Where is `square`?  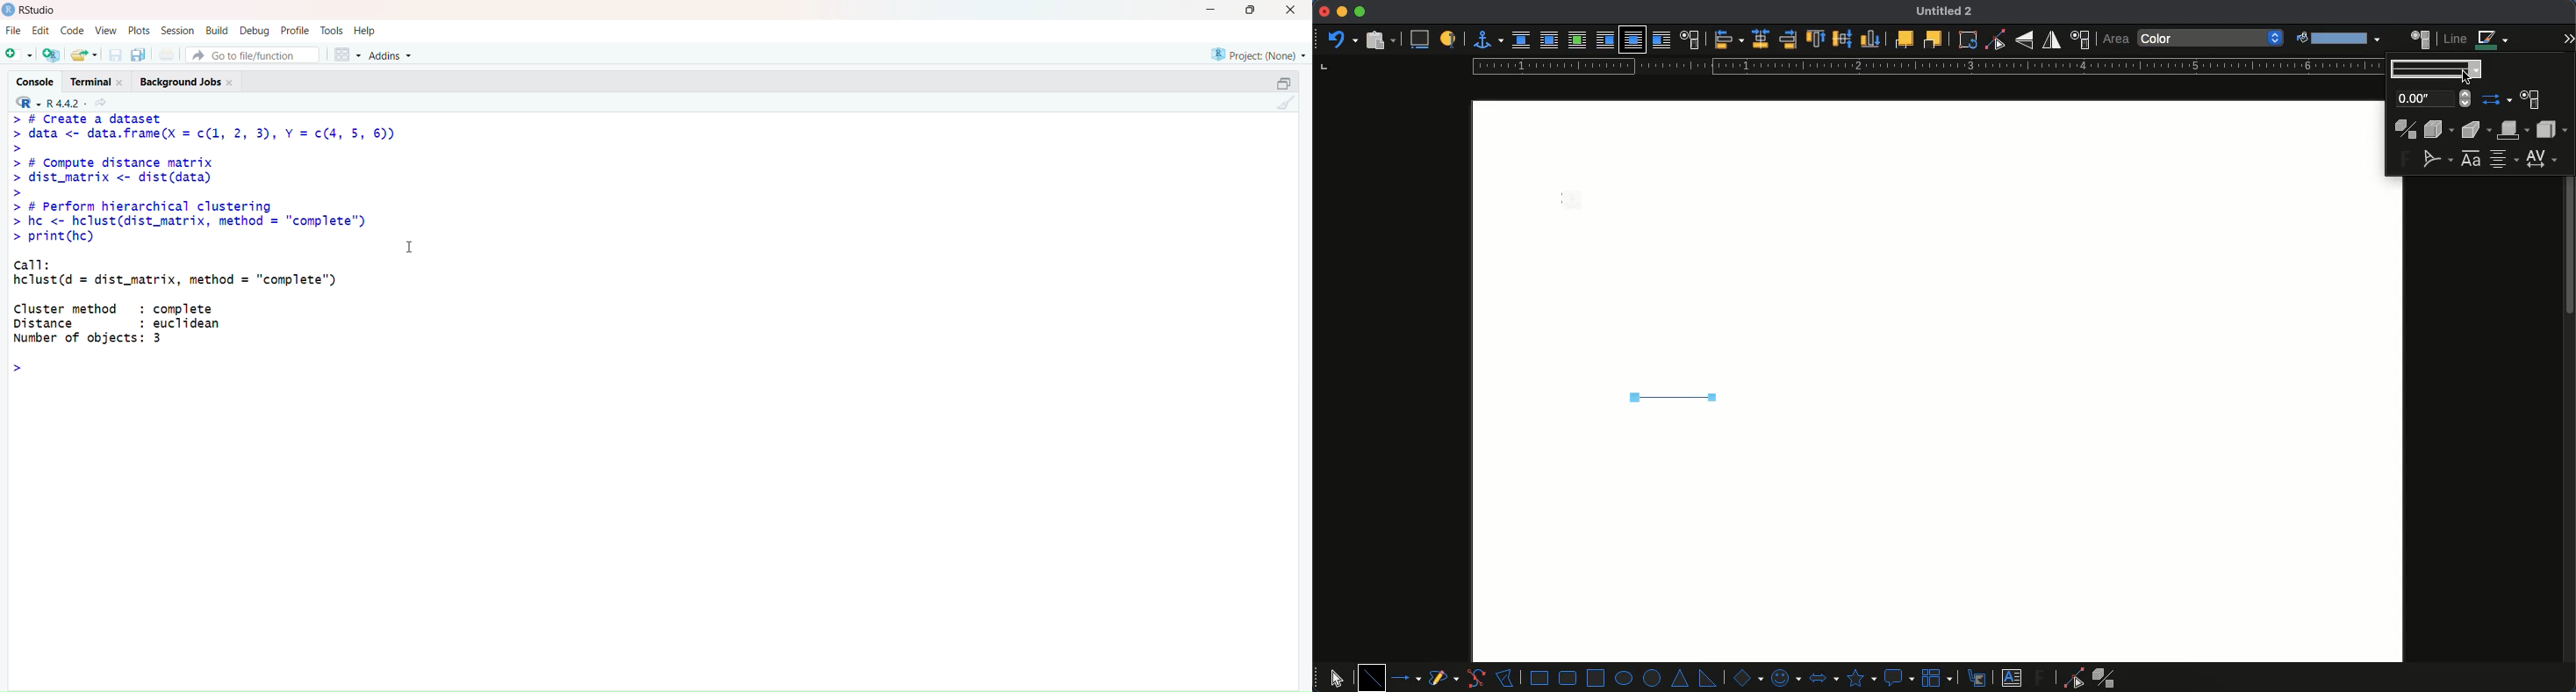 square is located at coordinates (1596, 676).